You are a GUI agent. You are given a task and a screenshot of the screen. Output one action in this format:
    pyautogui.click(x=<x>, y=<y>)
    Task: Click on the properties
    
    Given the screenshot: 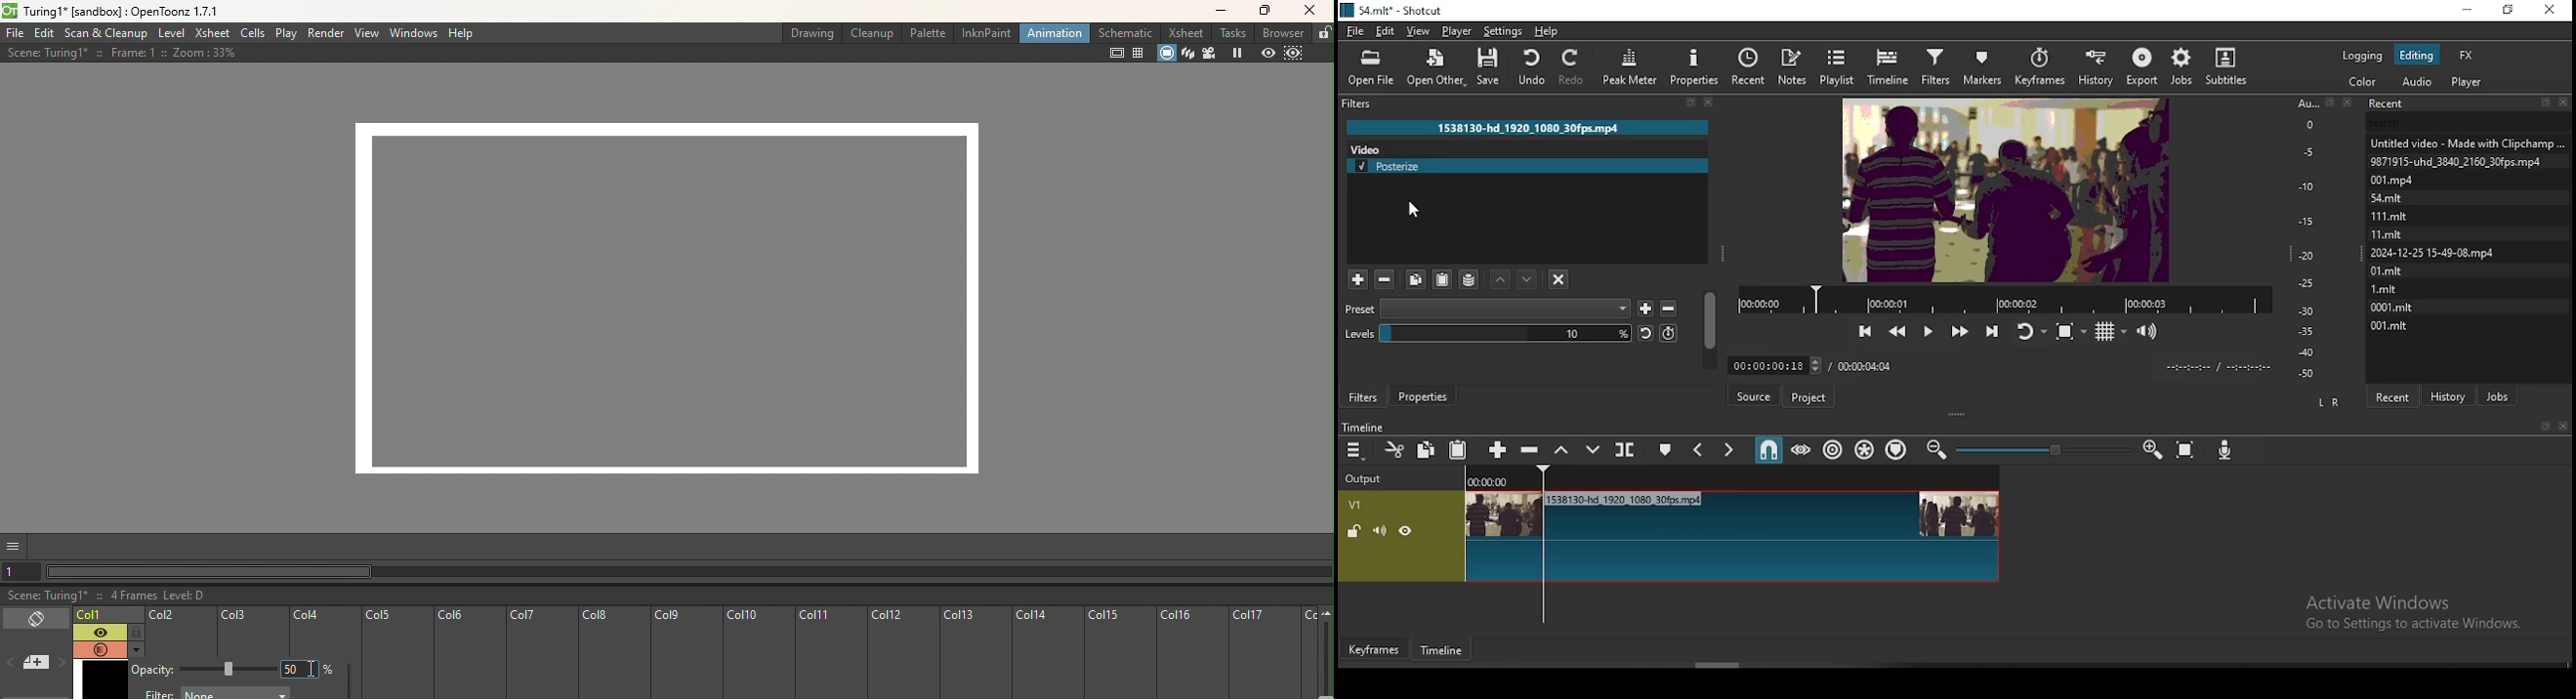 What is the action you would take?
    pyautogui.click(x=1698, y=65)
    